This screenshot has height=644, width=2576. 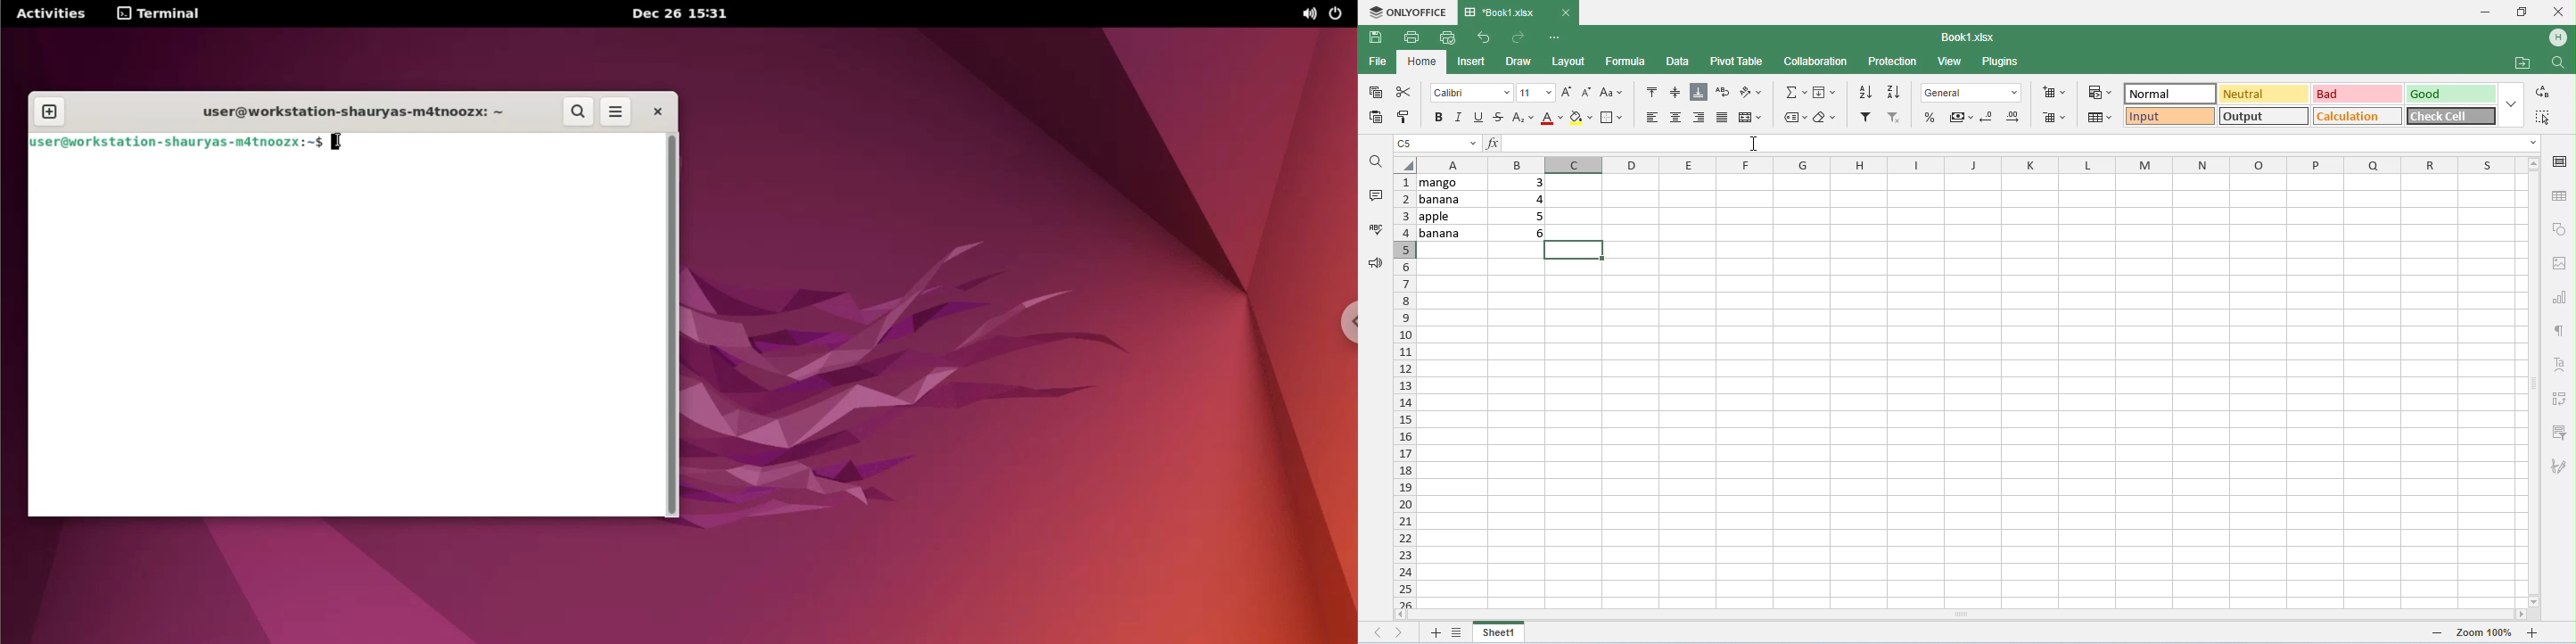 What do you see at coordinates (1404, 164) in the screenshot?
I see `select all cells` at bounding box center [1404, 164].